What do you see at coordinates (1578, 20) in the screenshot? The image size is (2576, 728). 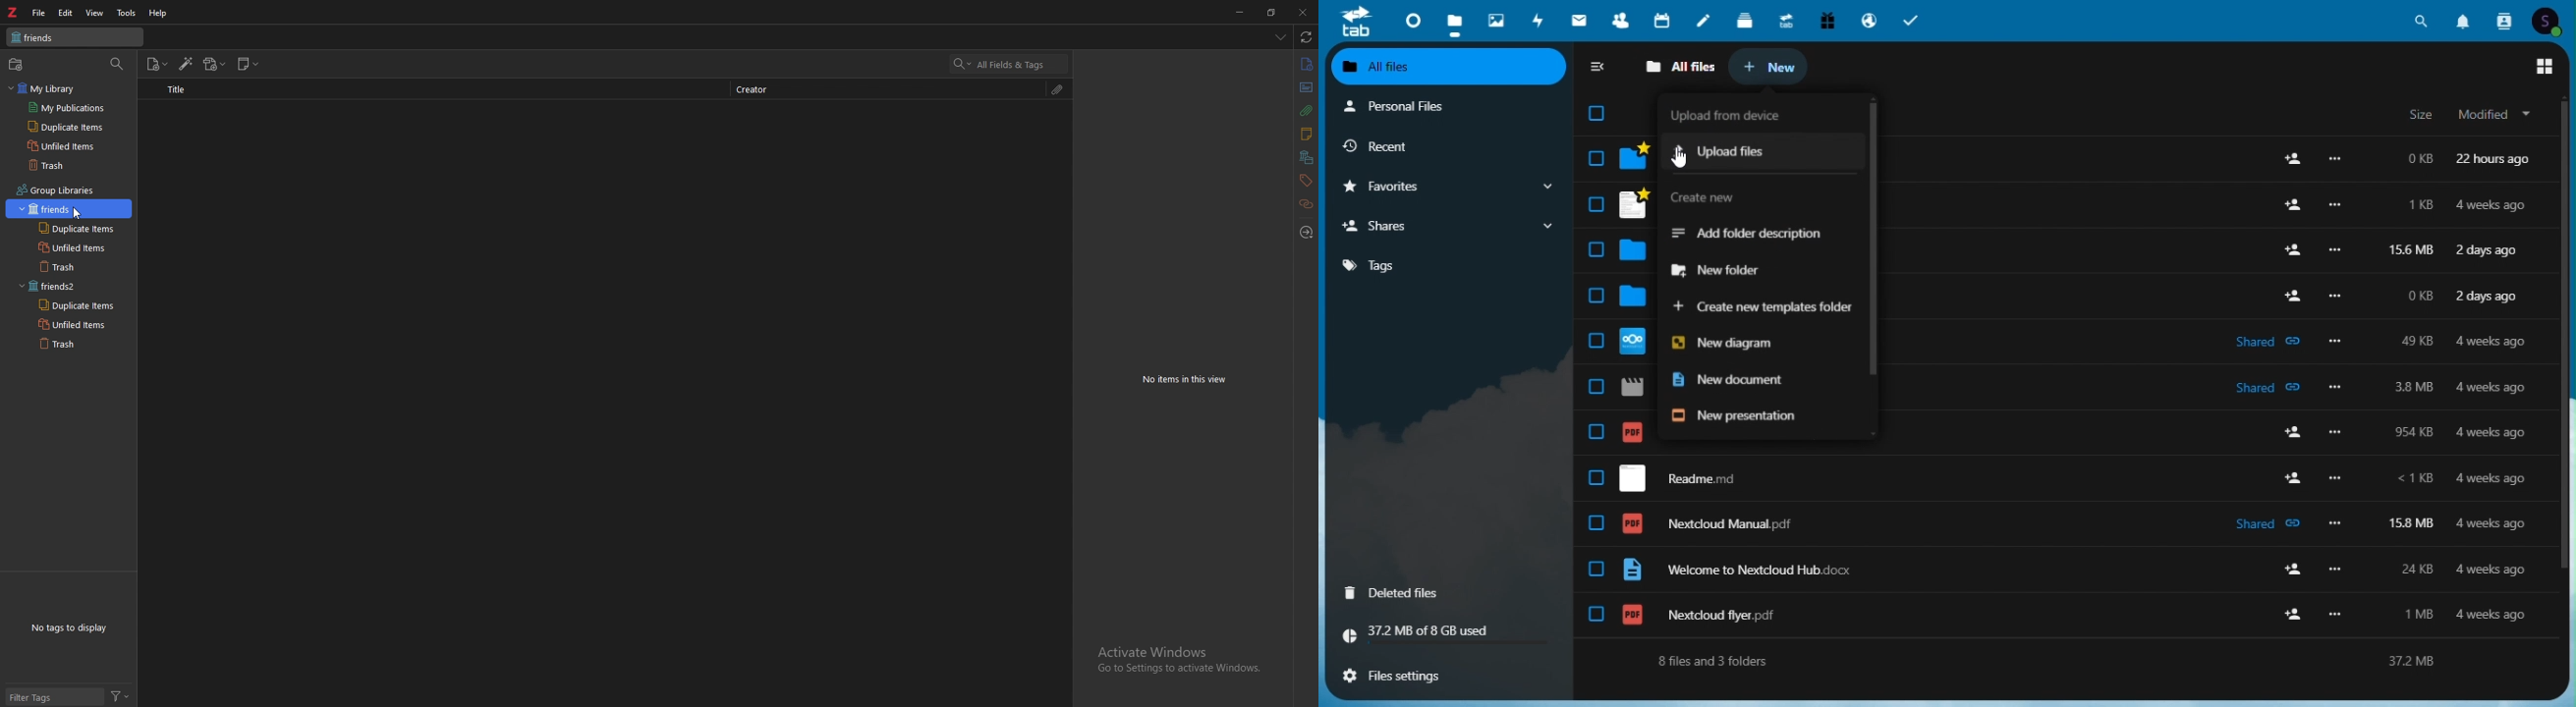 I see `Mail` at bounding box center [1578, 20].